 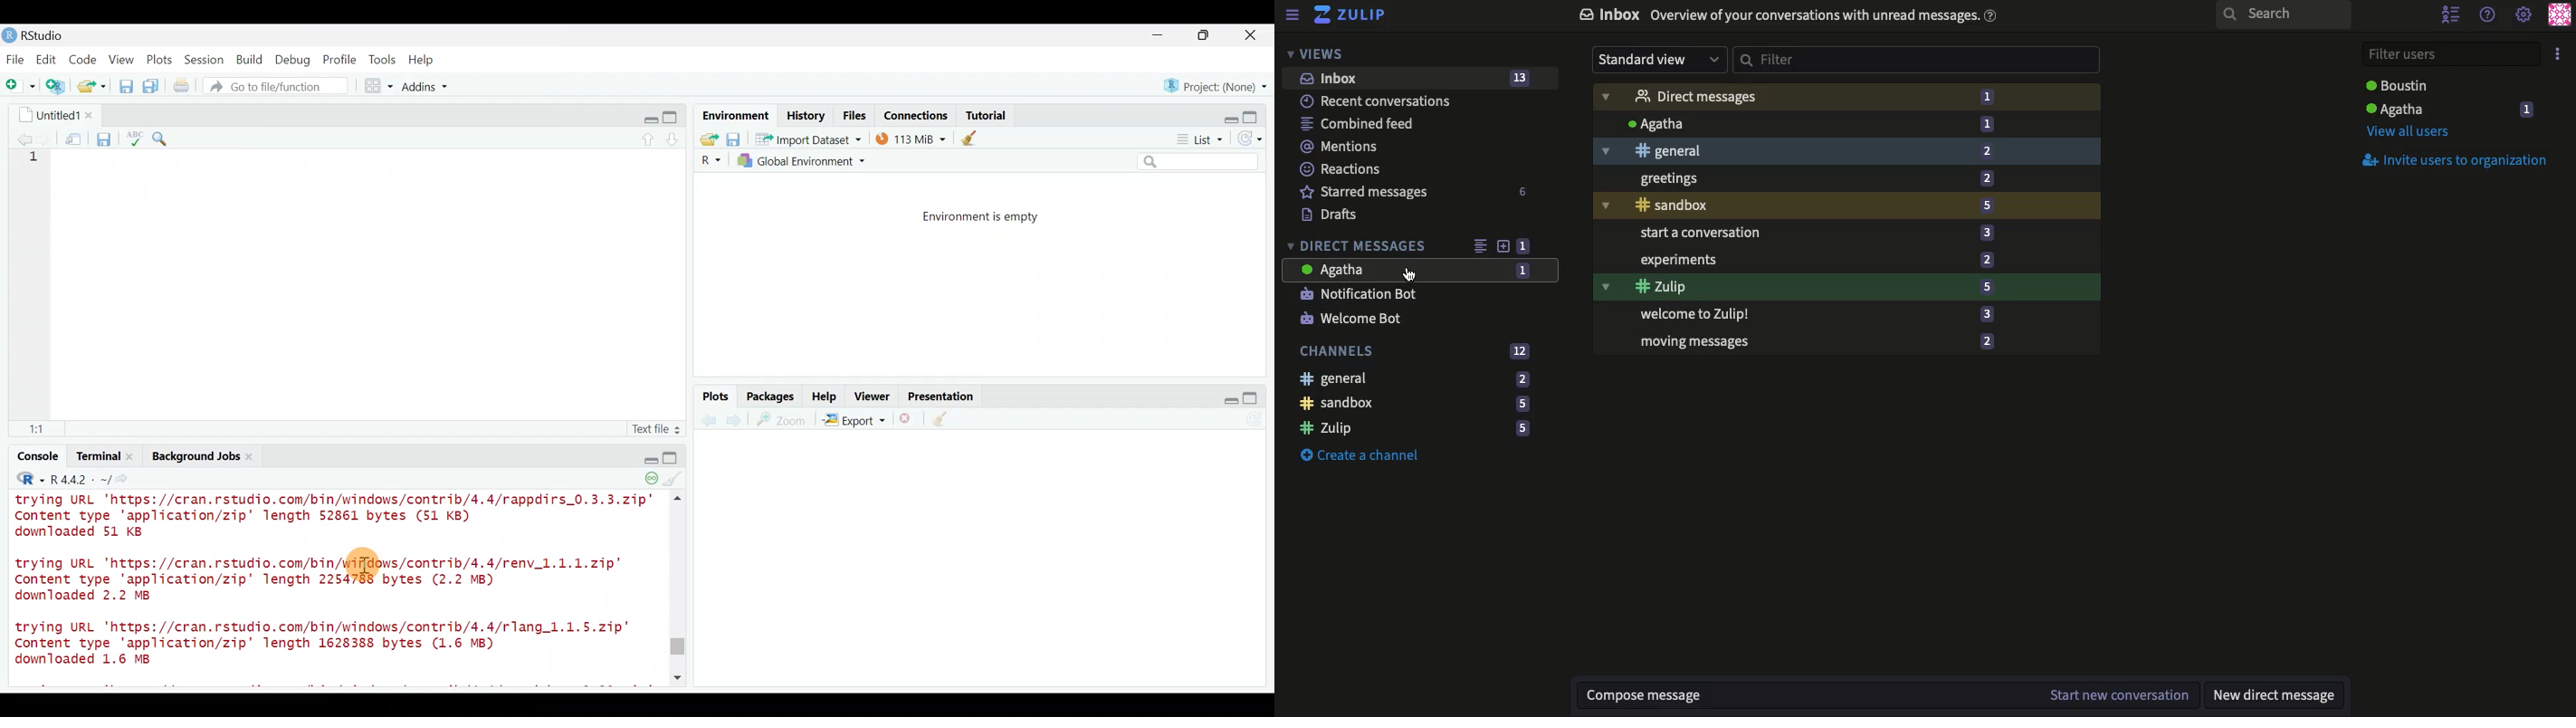 I want to click on Help, so click(x=423, y=60).